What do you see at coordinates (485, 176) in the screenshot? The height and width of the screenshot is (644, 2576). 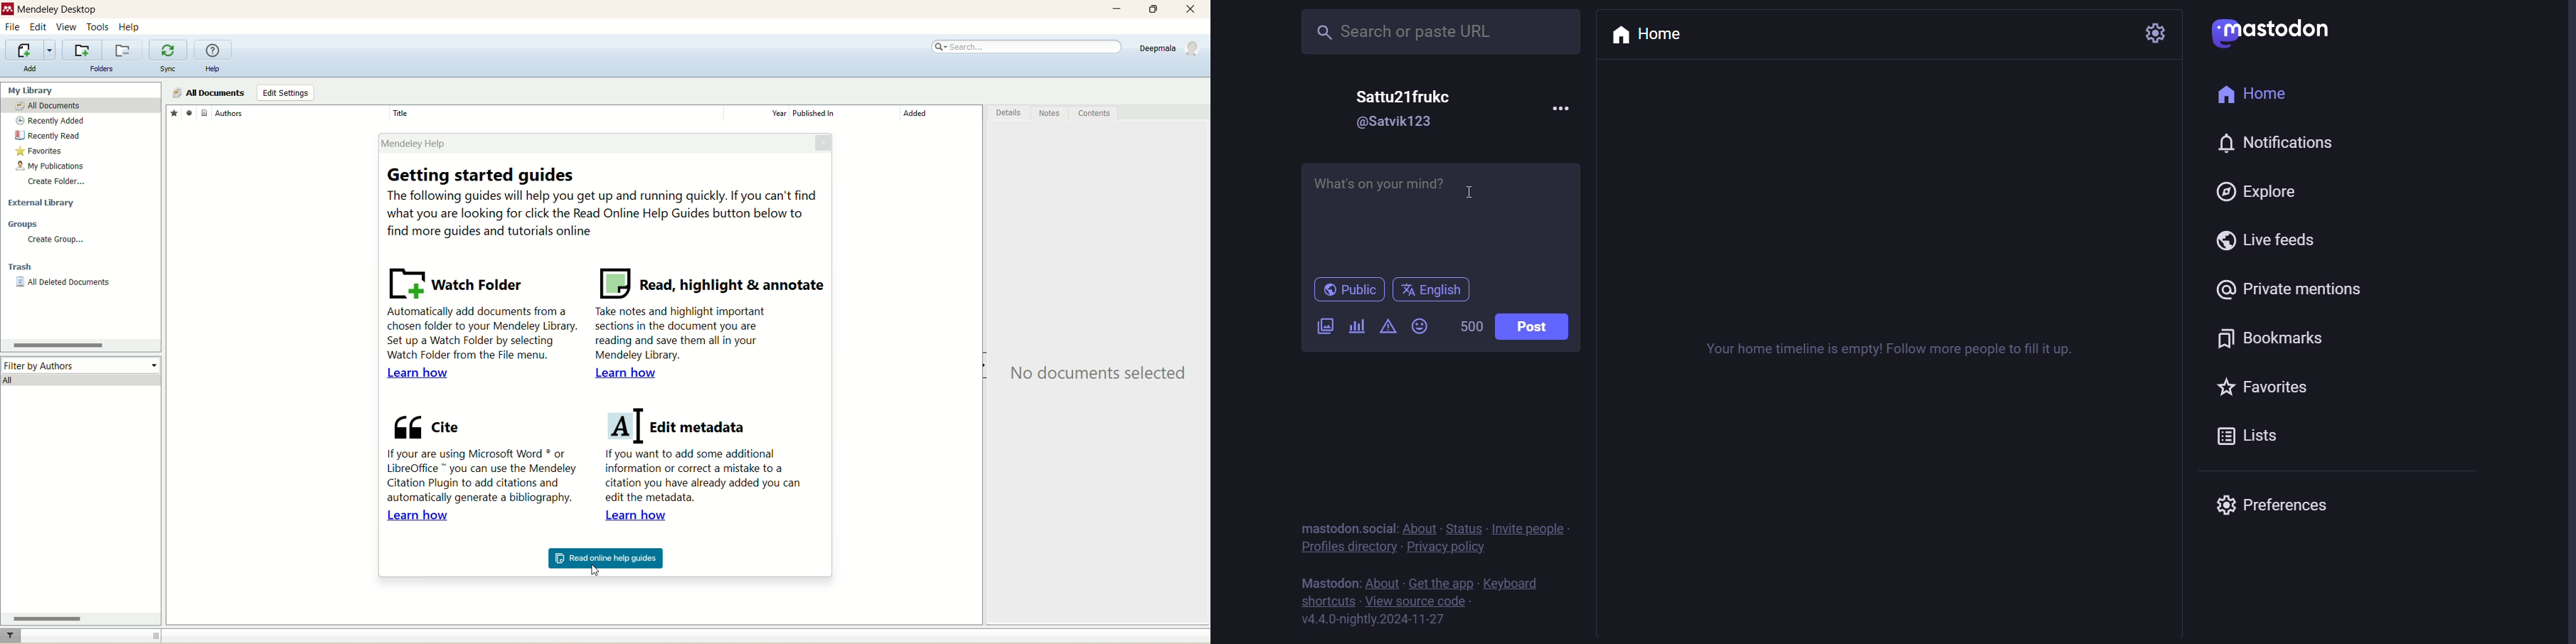 I see `getting started guide` at bounding box center [485, 176].